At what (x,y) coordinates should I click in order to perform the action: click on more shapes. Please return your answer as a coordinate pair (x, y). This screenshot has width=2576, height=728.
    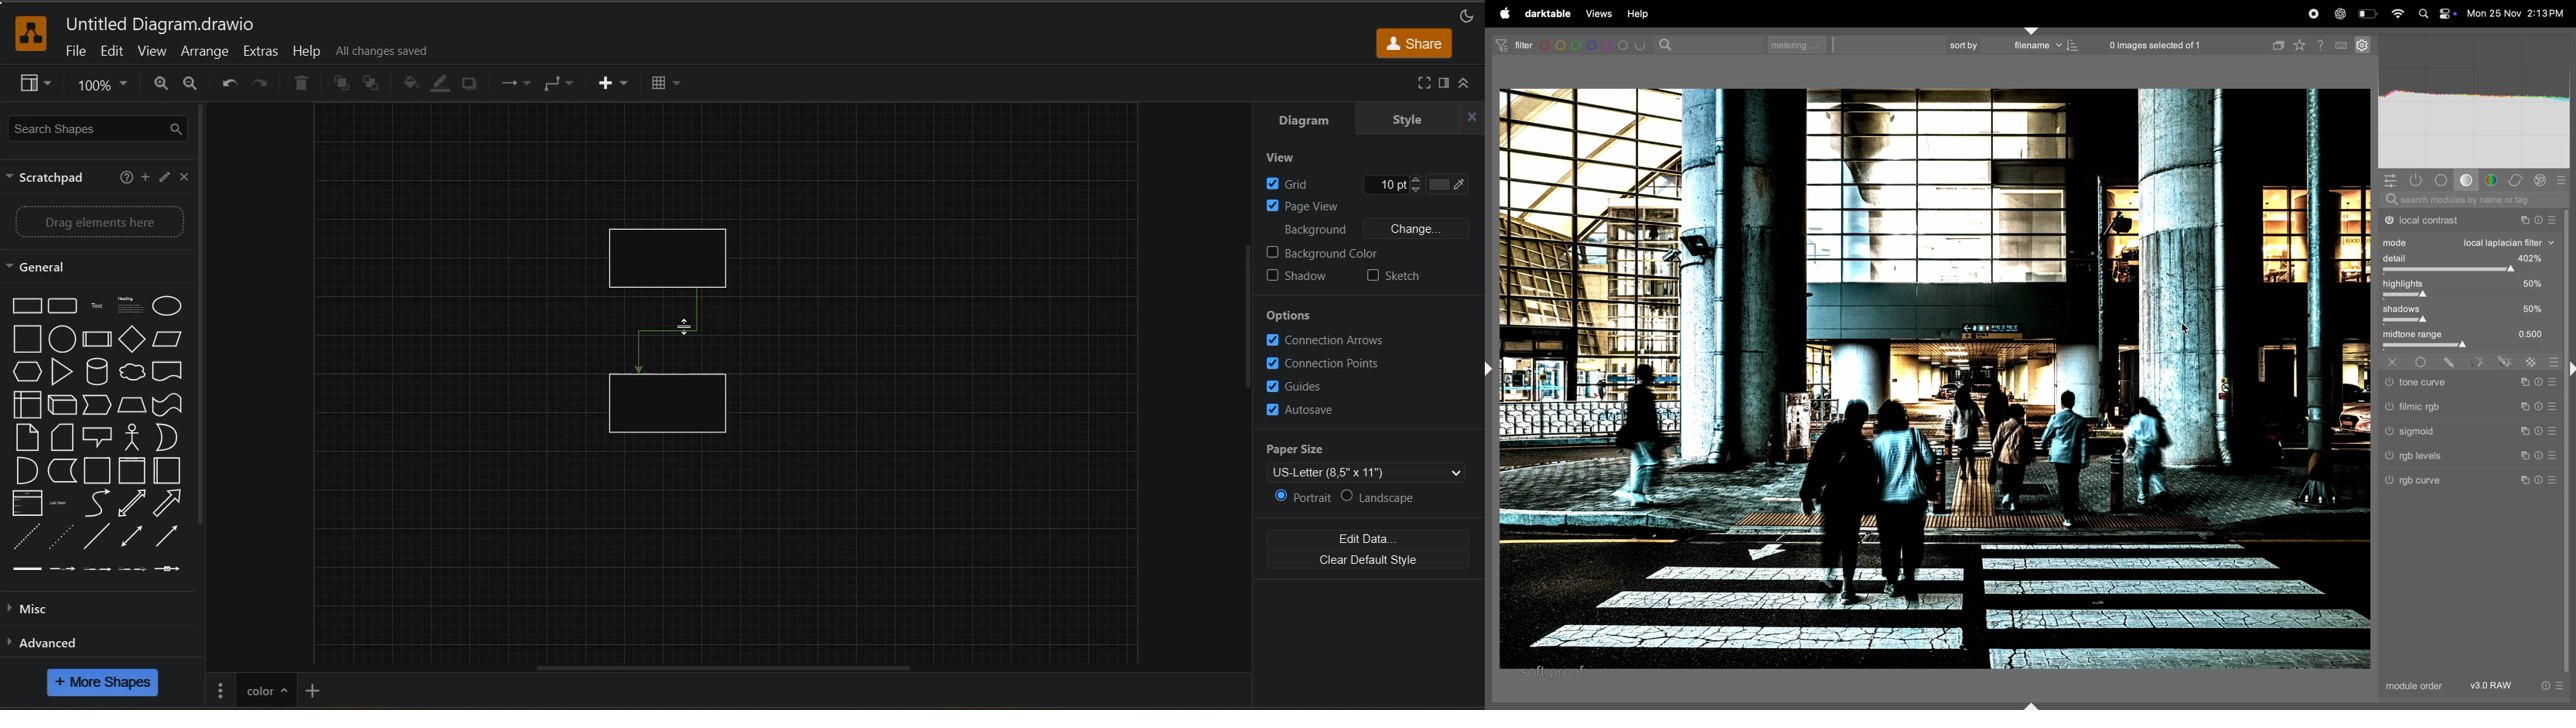
    Looking at the image, I should click on (105, 684).